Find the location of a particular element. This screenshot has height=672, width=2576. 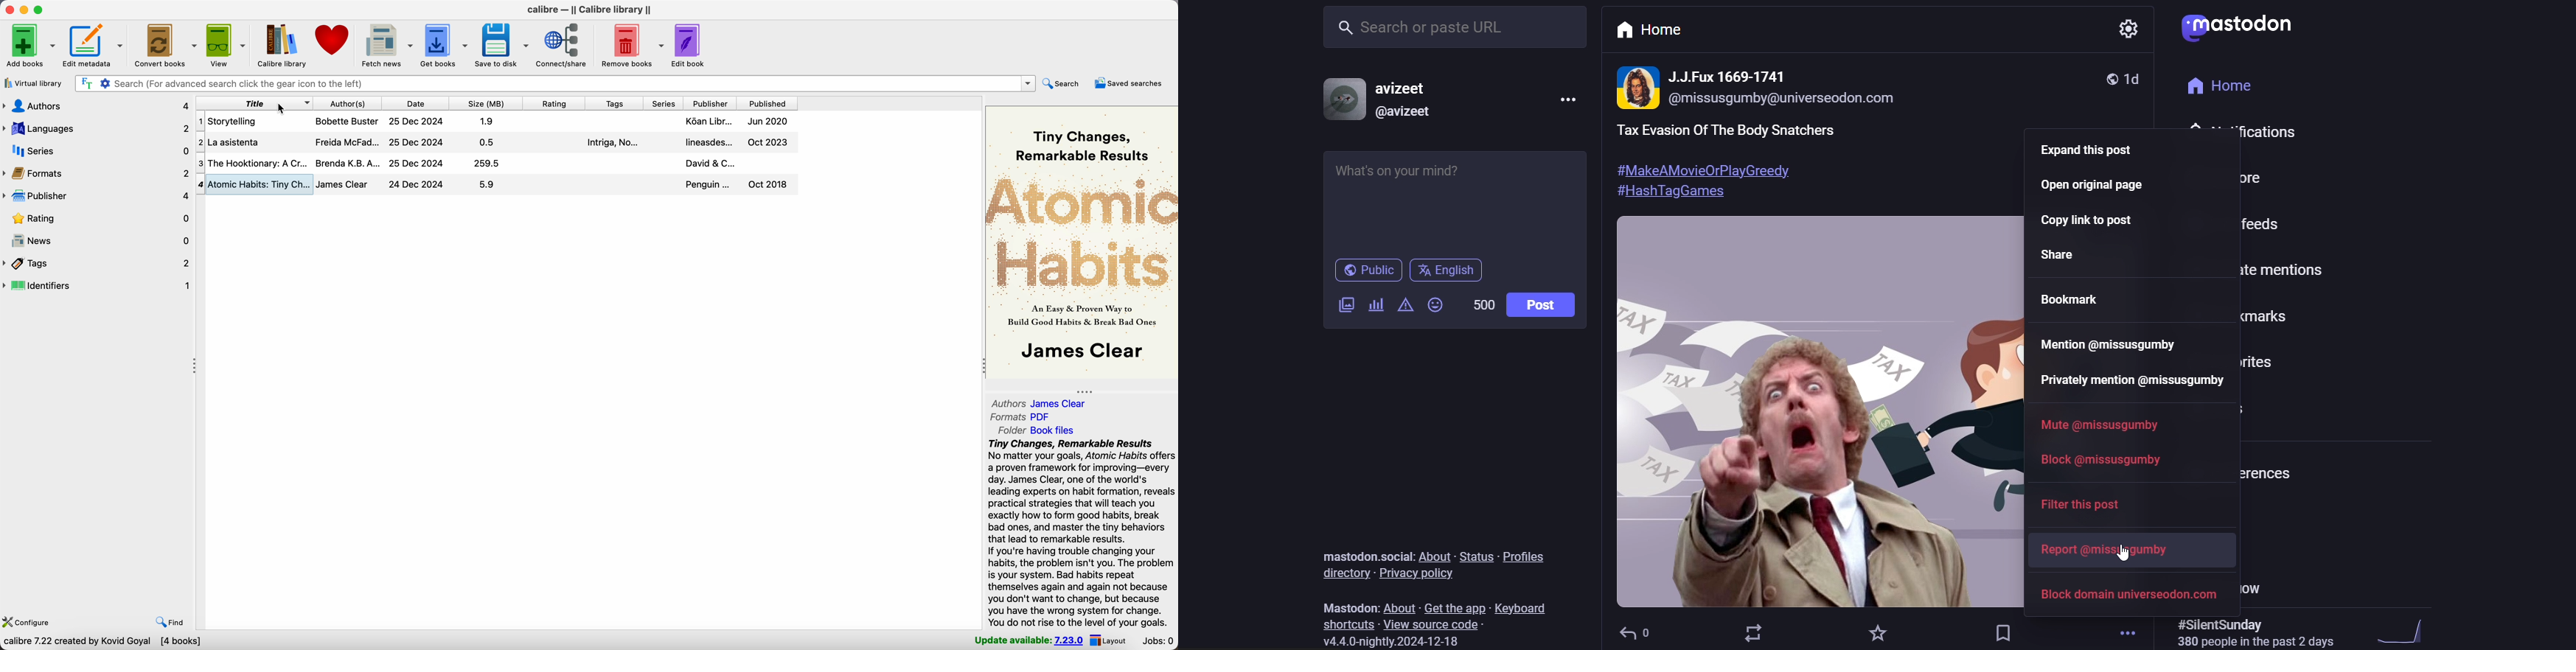

post is located at coordinates (1542, 301).